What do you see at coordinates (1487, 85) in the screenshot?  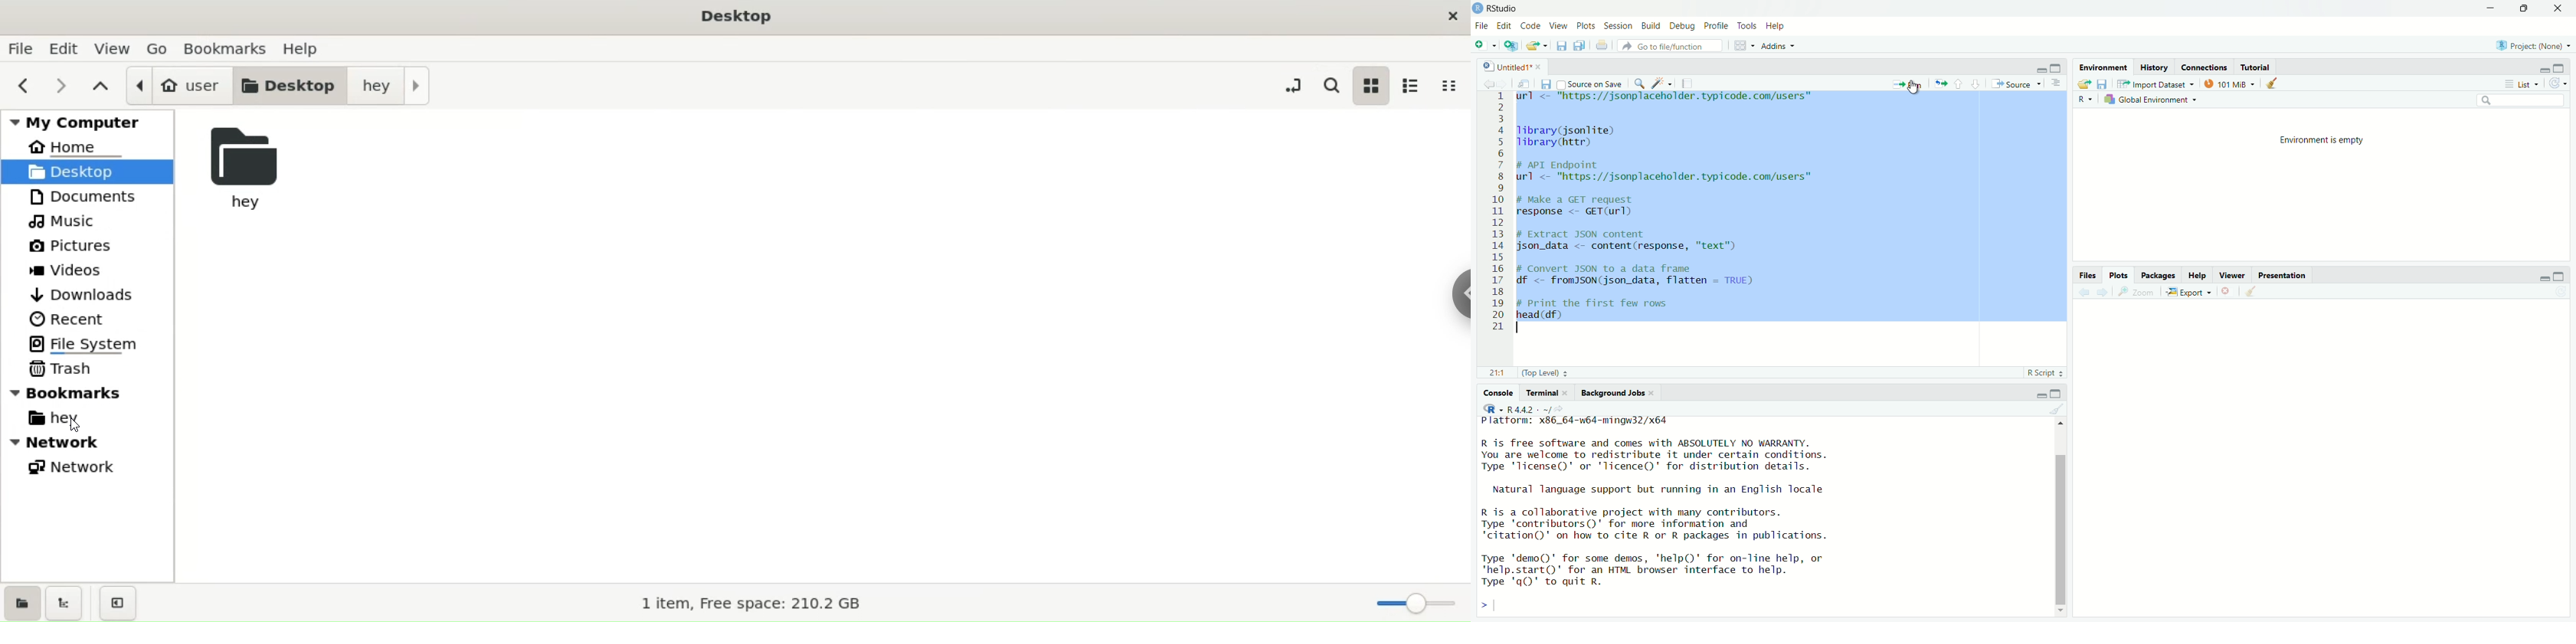 I see `Previous` at bounding box center [1487, 85].